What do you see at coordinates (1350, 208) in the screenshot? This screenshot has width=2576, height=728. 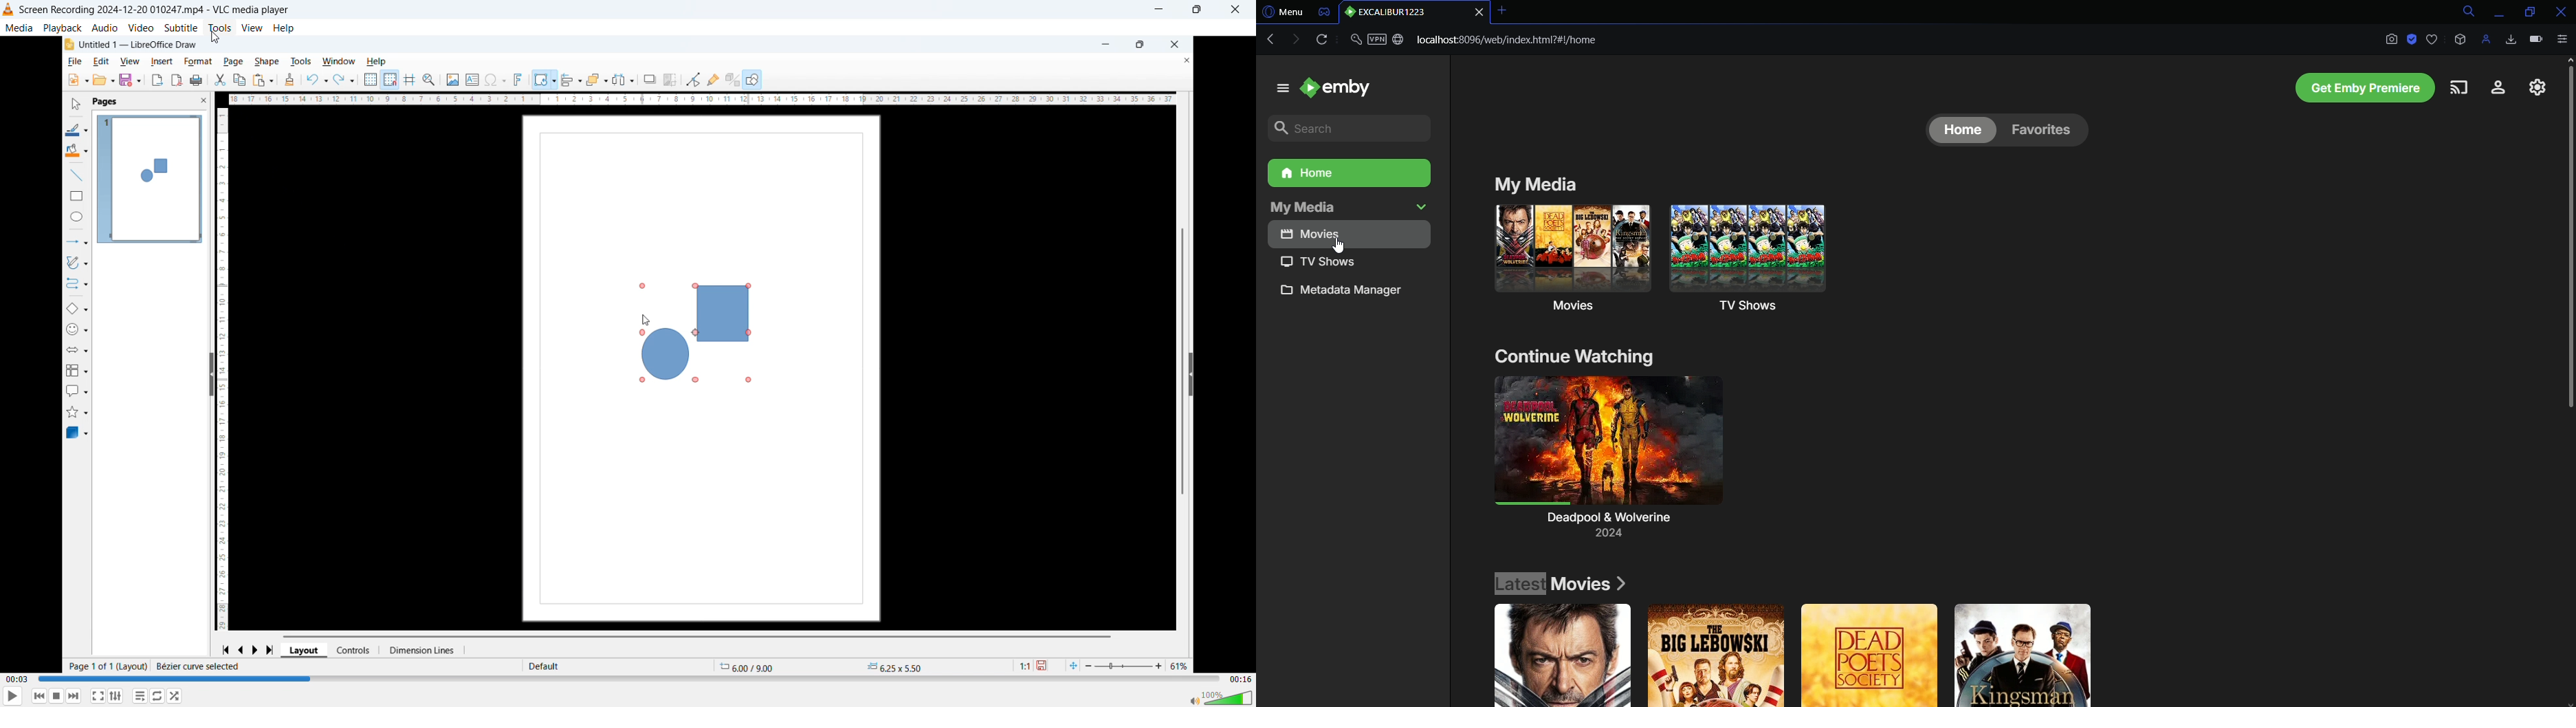 I see `My media` at bounding box center [1350, 208].